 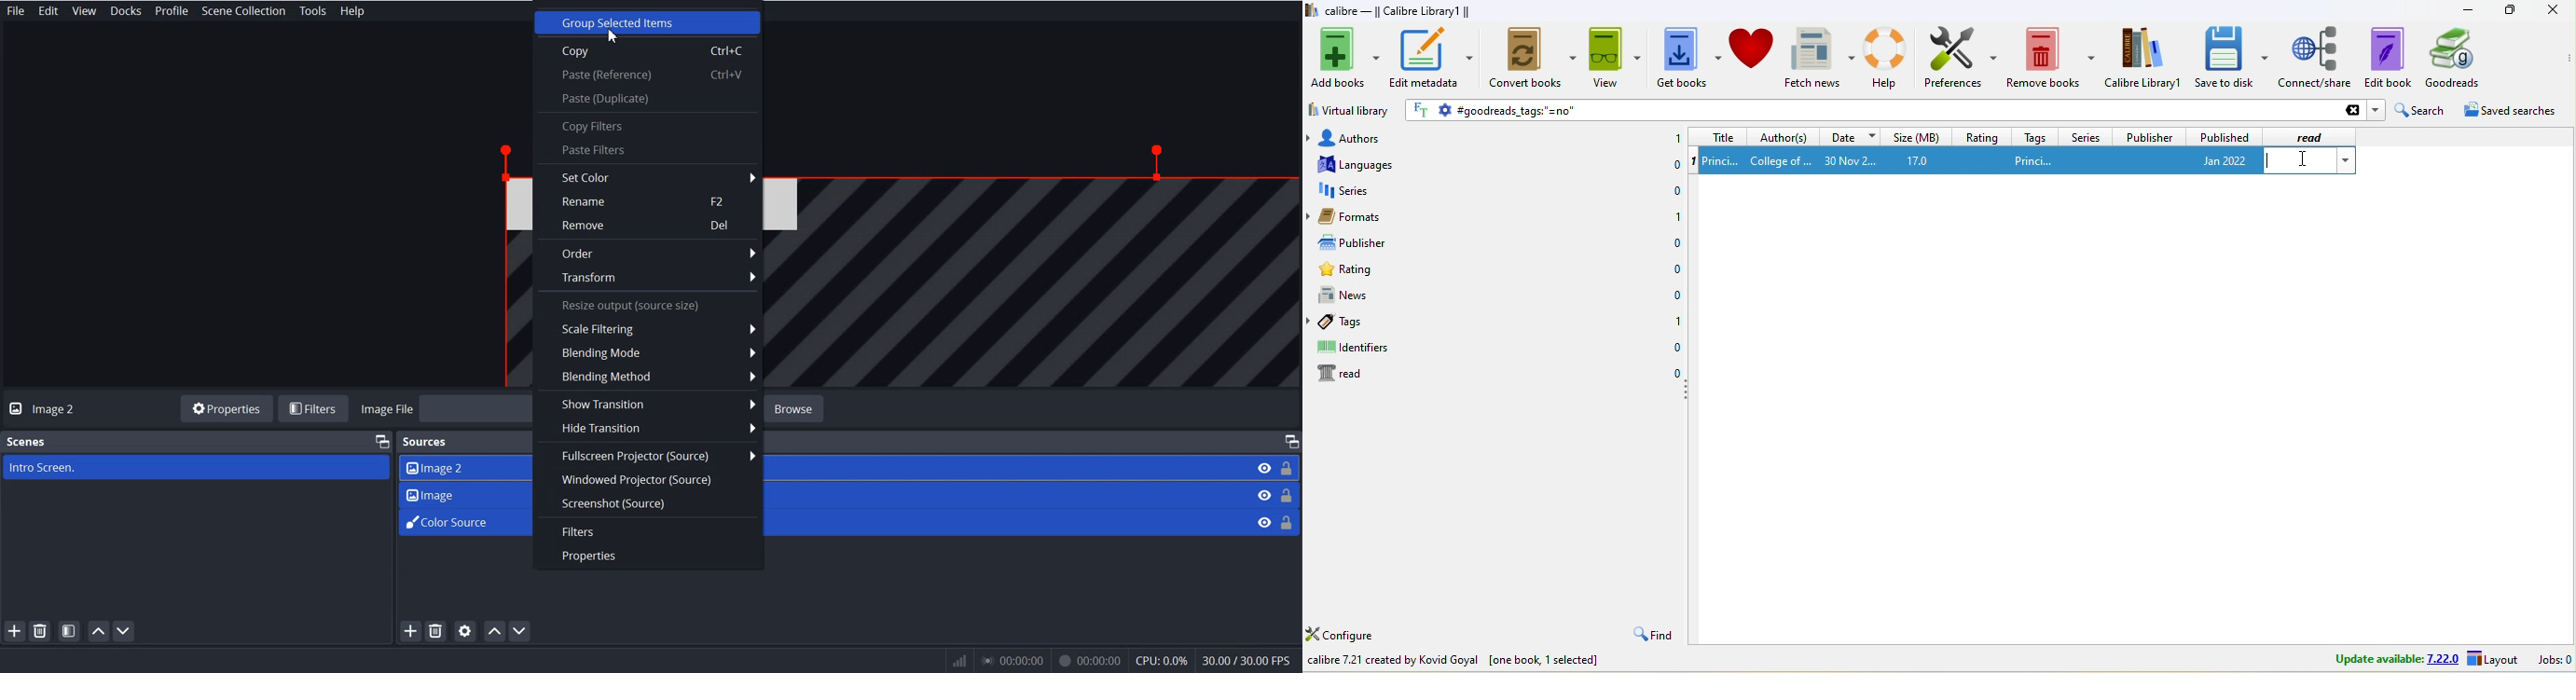 I want to click on Paste , so click(x=649, y=100).